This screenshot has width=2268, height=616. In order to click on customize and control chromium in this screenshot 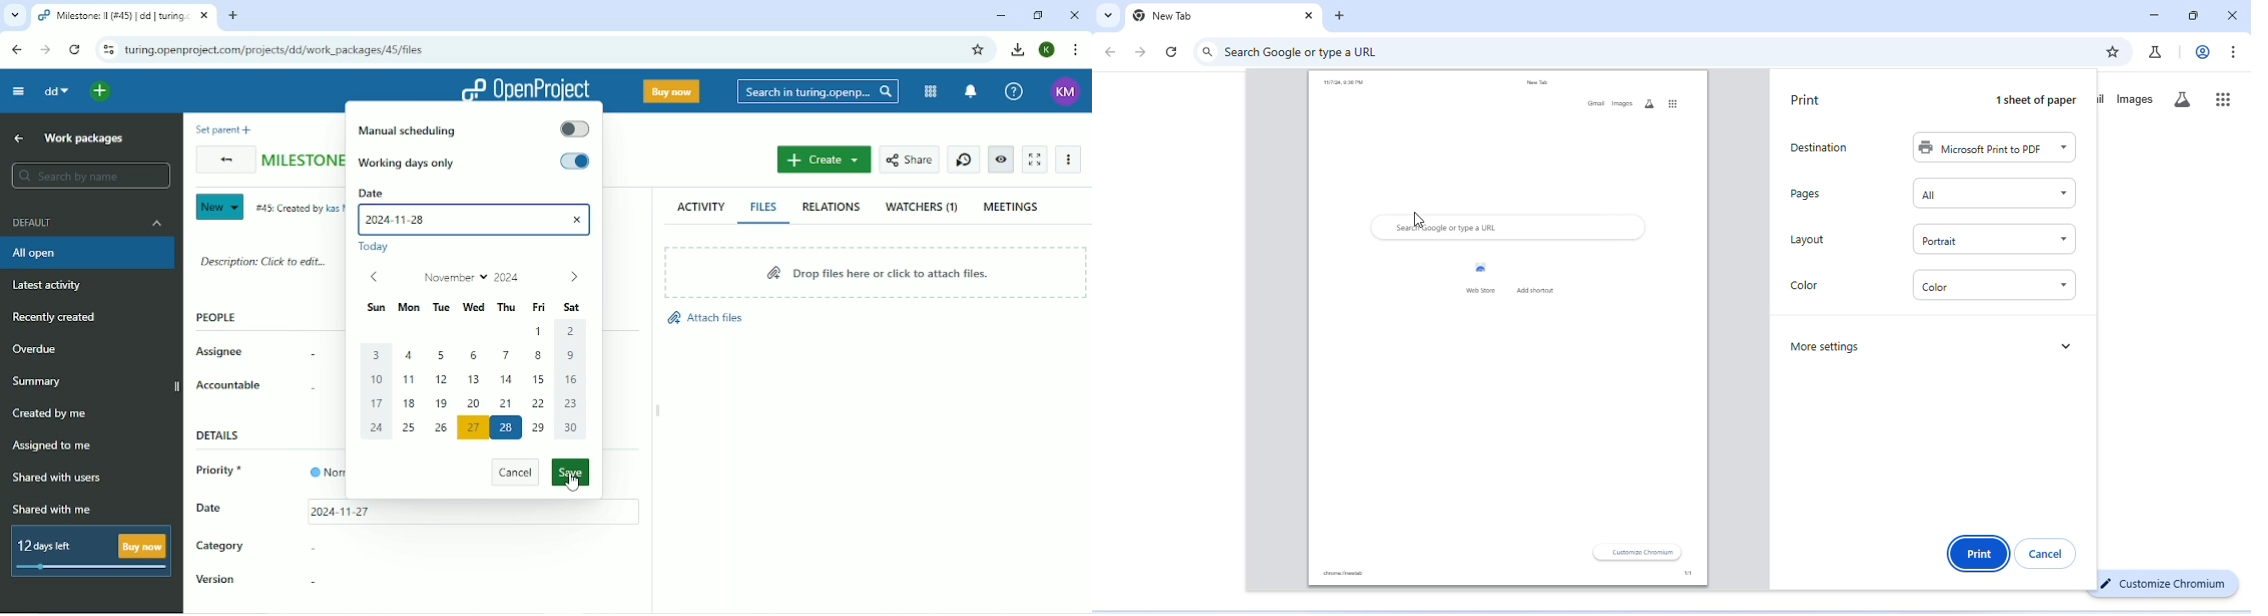, I will do `click(2233, 52)`.